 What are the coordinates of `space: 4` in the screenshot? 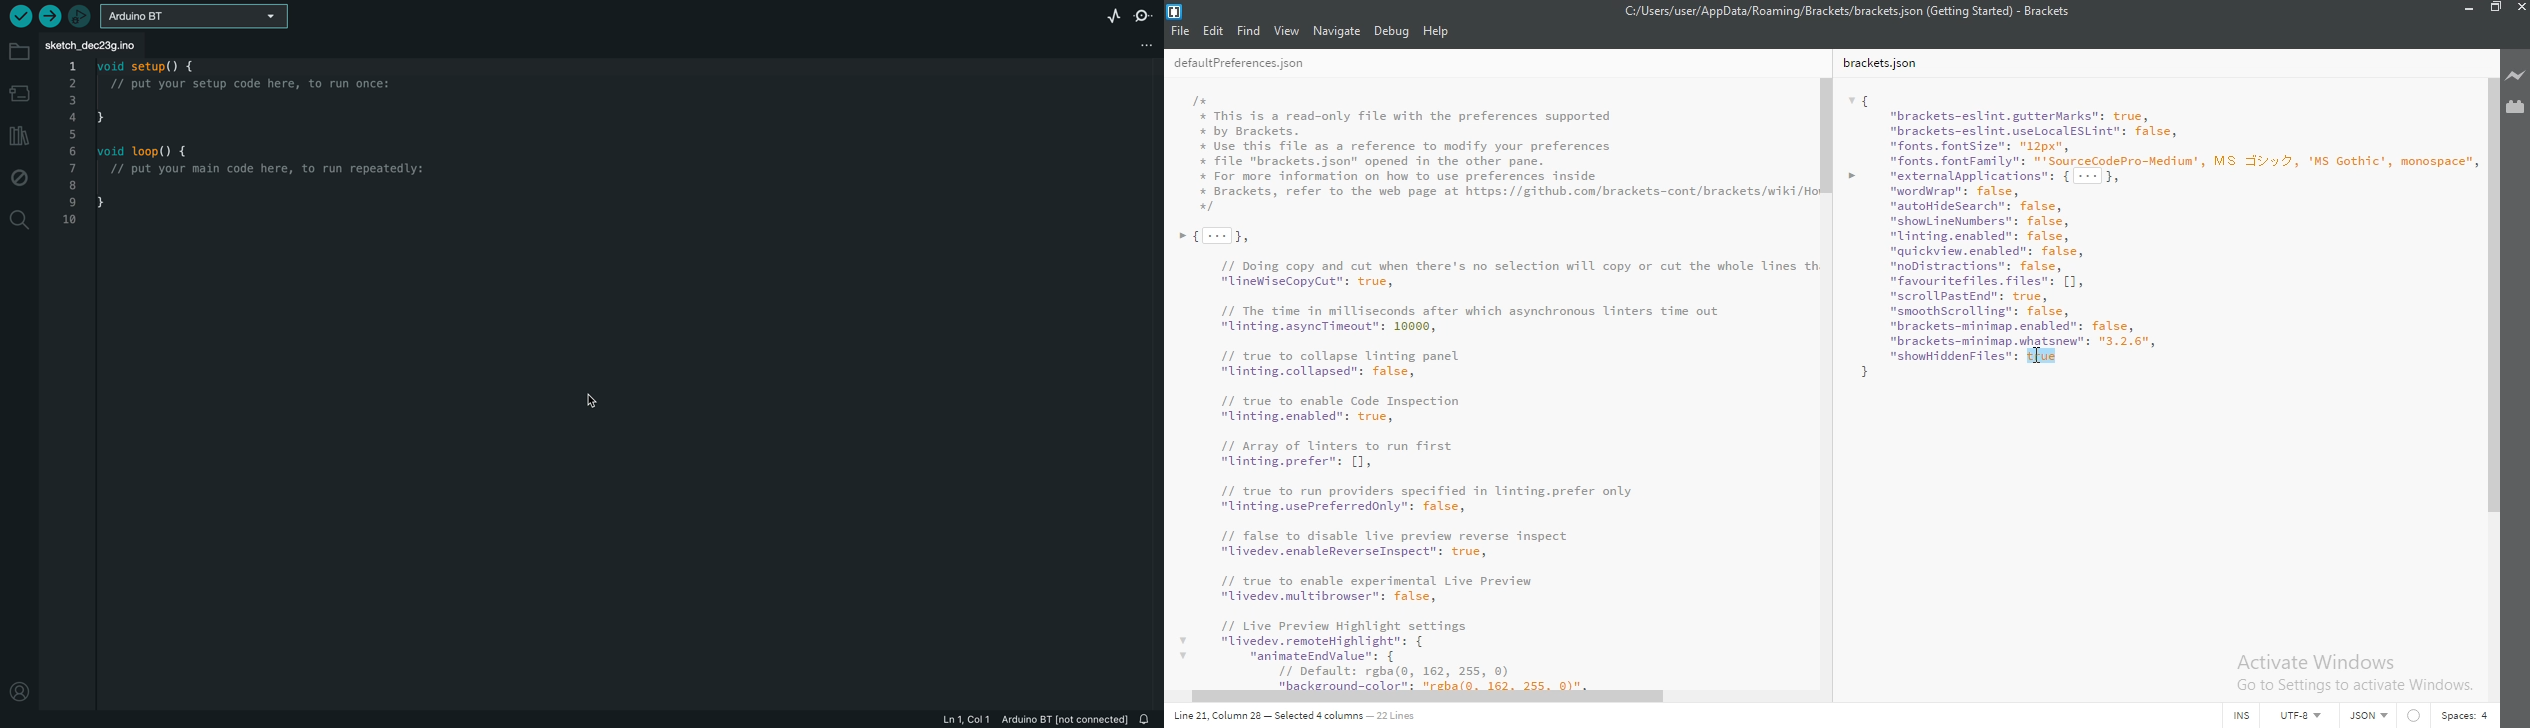 It's located at (2468, 716).